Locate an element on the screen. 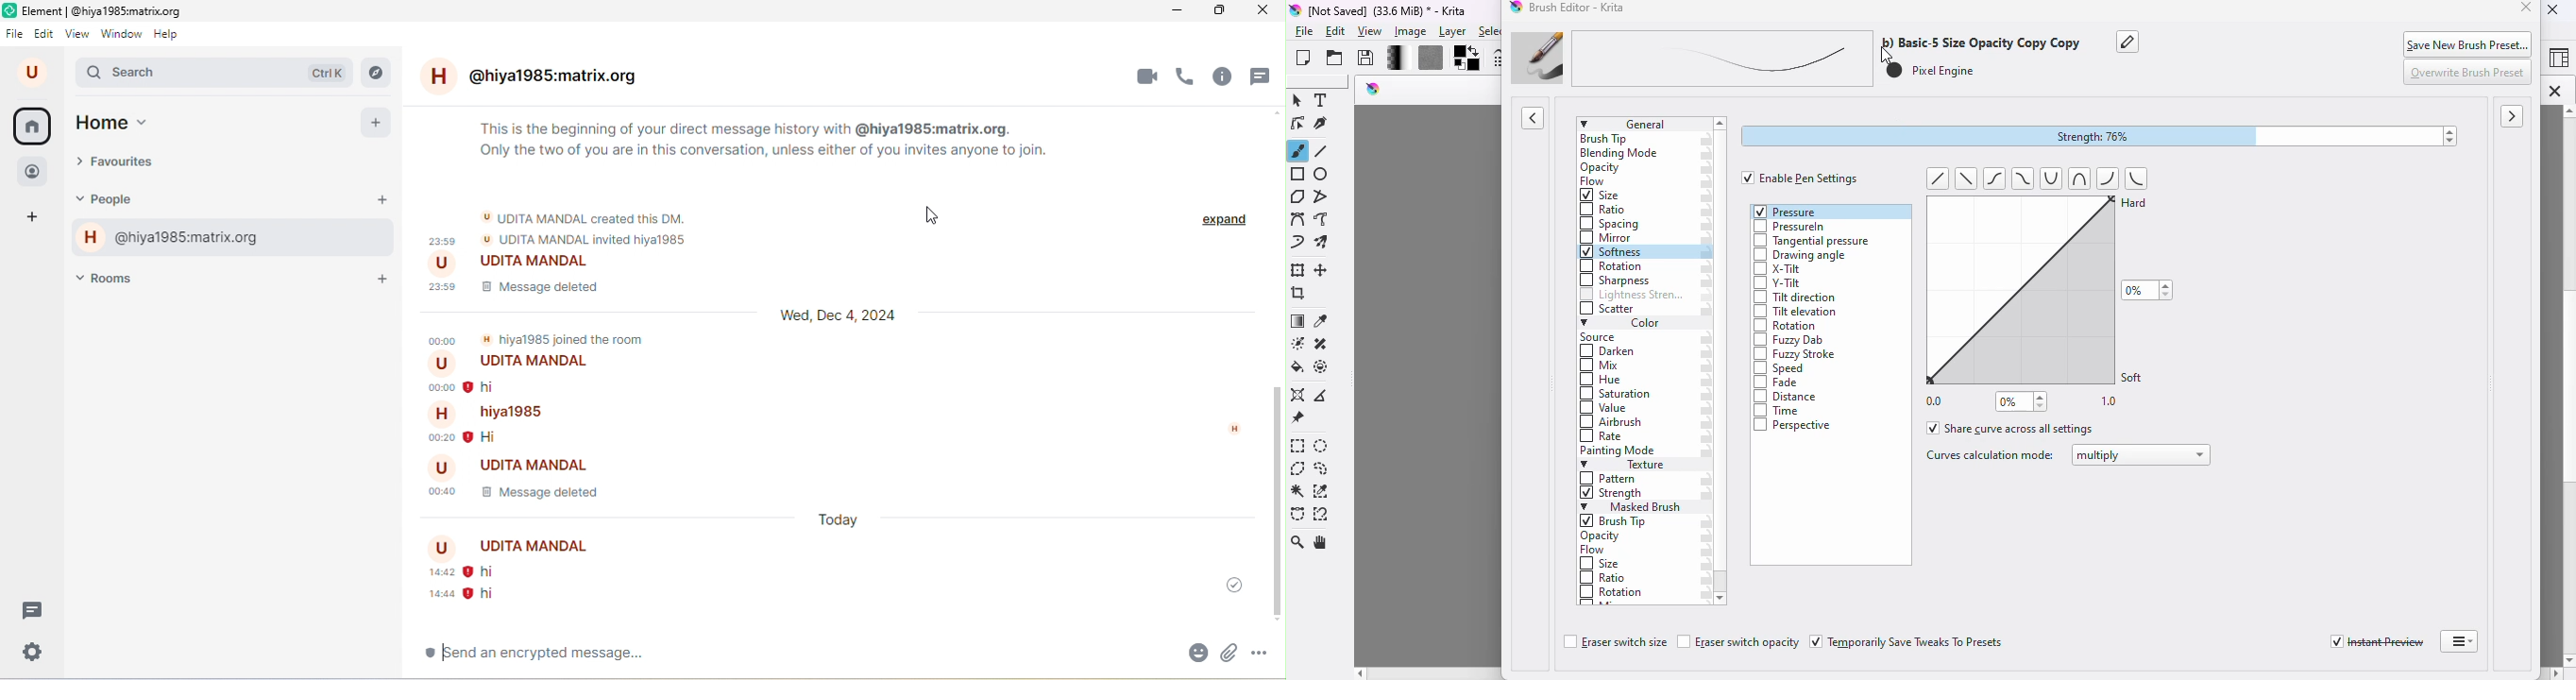  fuzzy dab is located at coordinates (1788, 341).